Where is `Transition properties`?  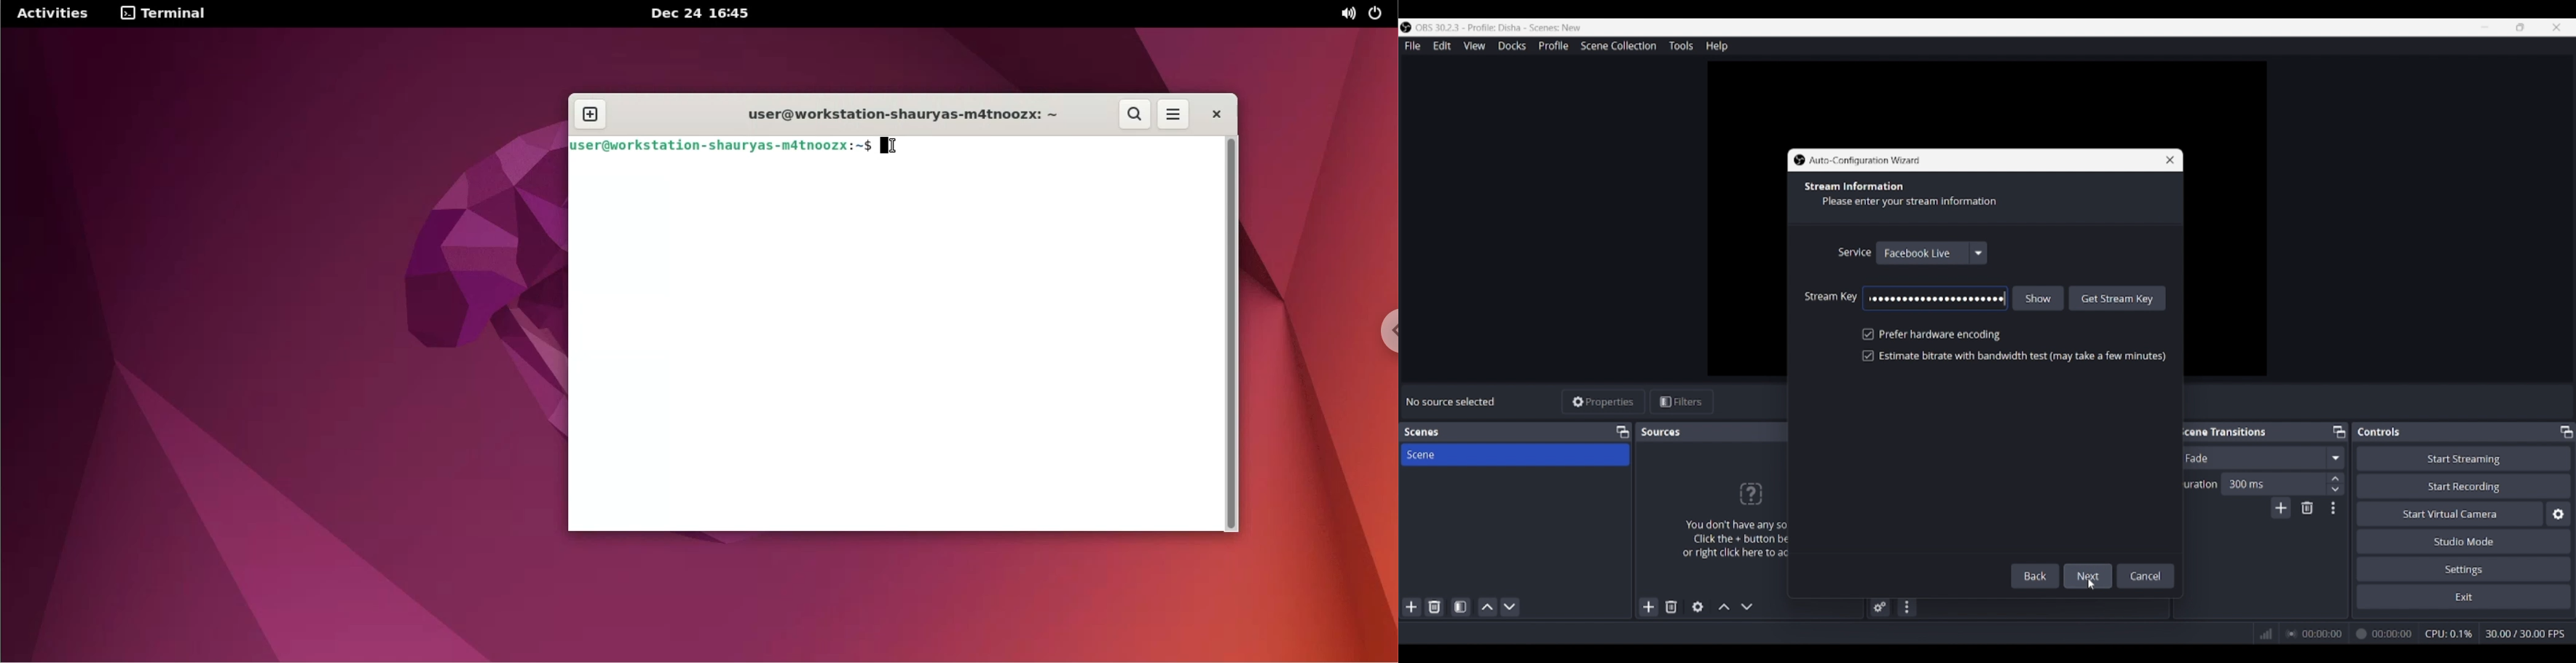 Transition properties is located at coordinates (2334, 508).